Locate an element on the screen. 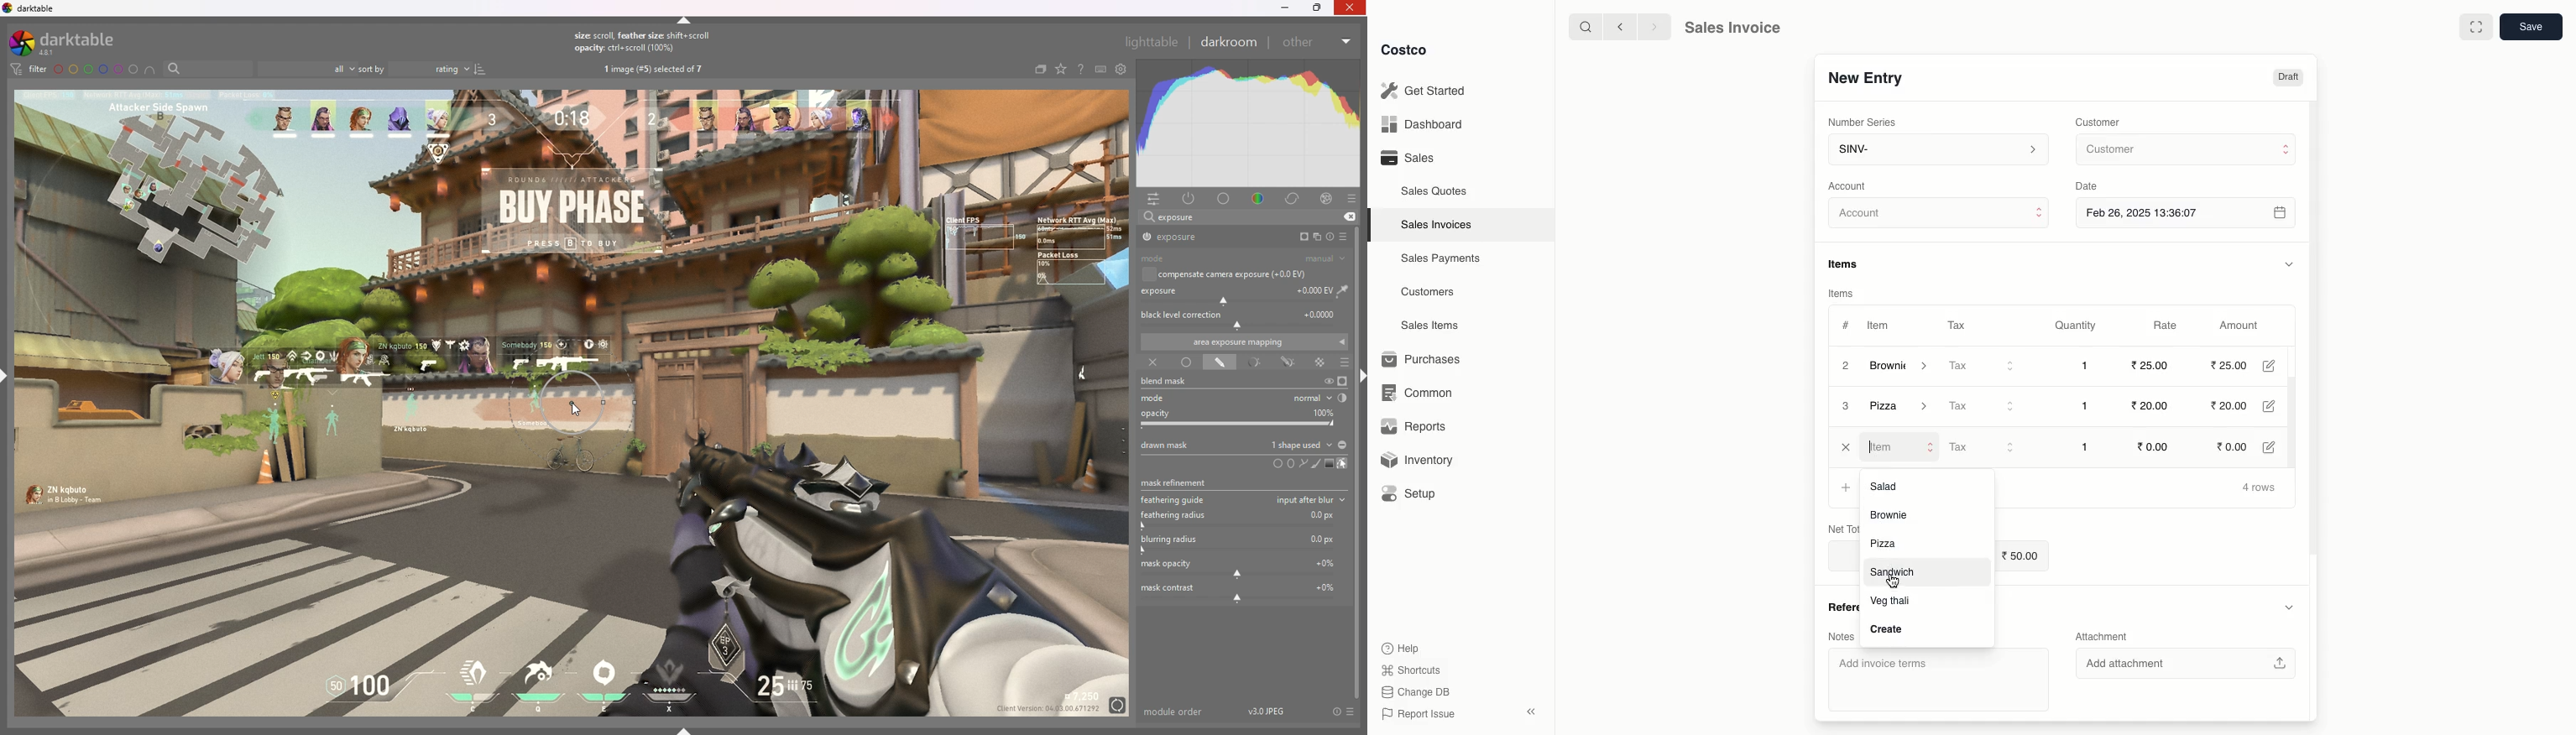  Attachment is located at coordinates (2103, 638).